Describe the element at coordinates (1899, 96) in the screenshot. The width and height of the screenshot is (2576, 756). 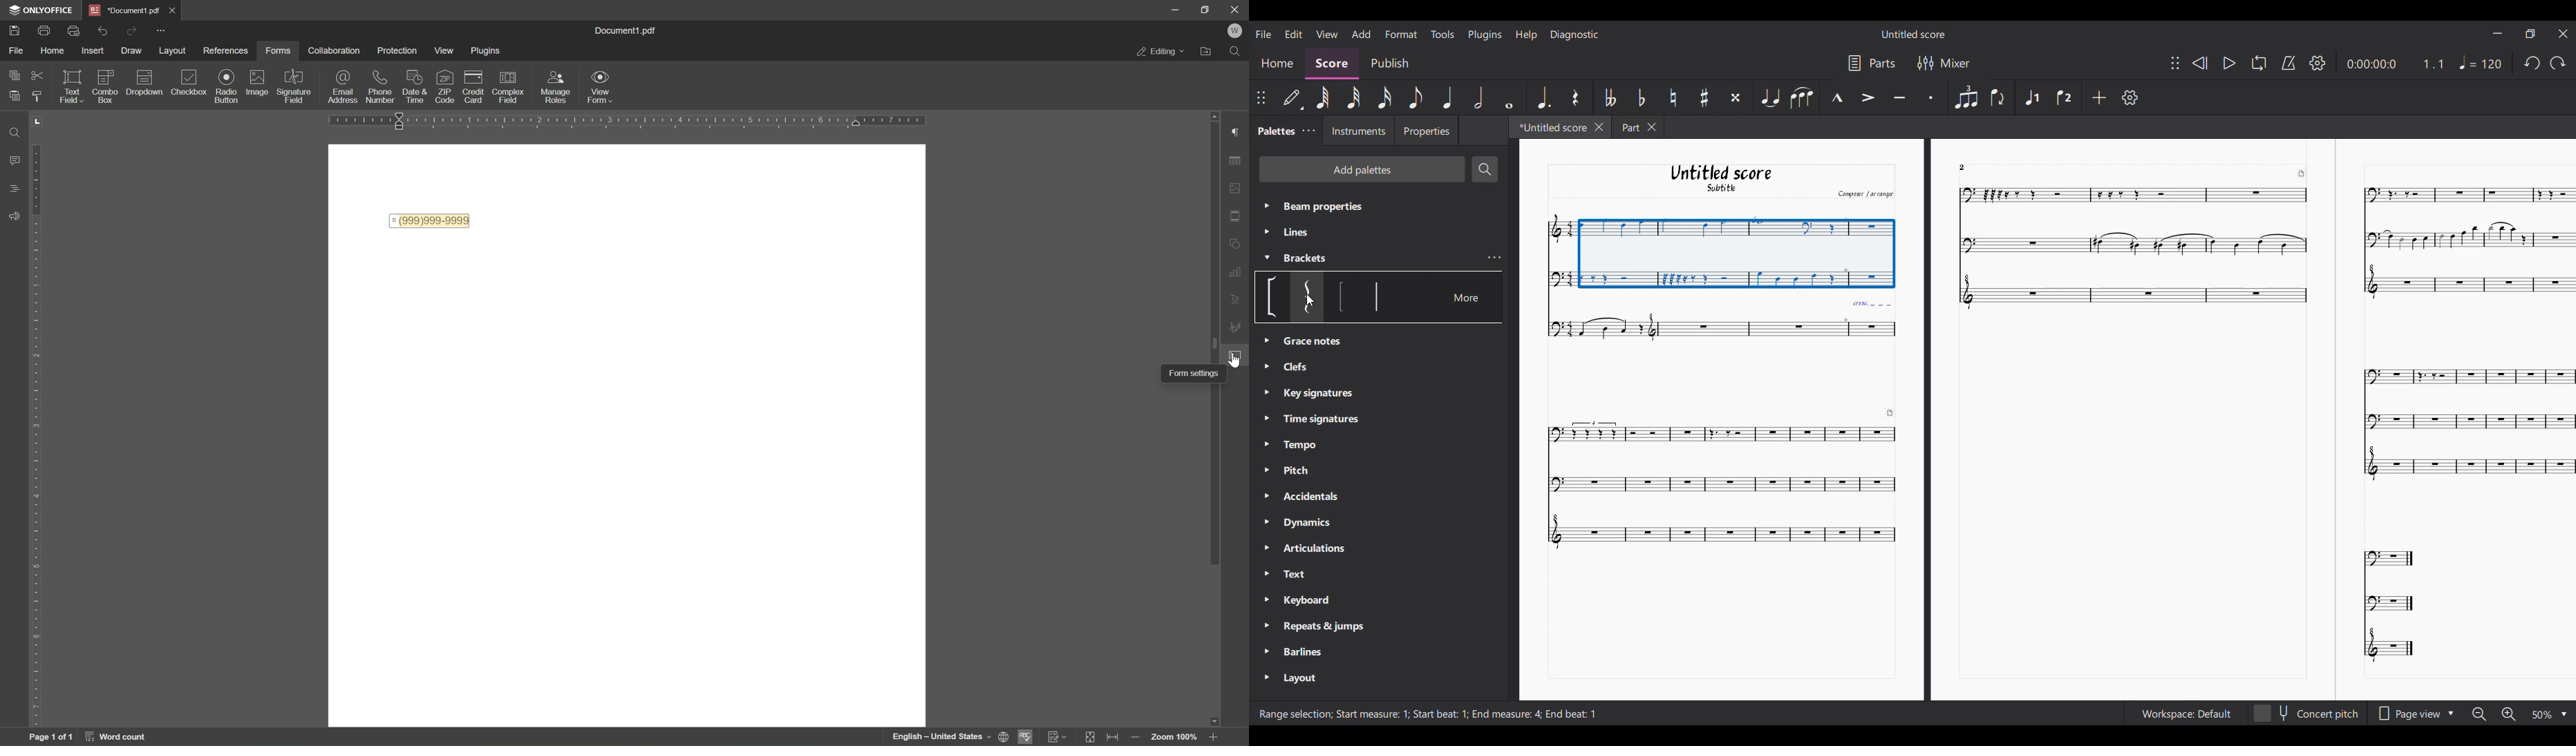
I see `Tenuto` at that location.